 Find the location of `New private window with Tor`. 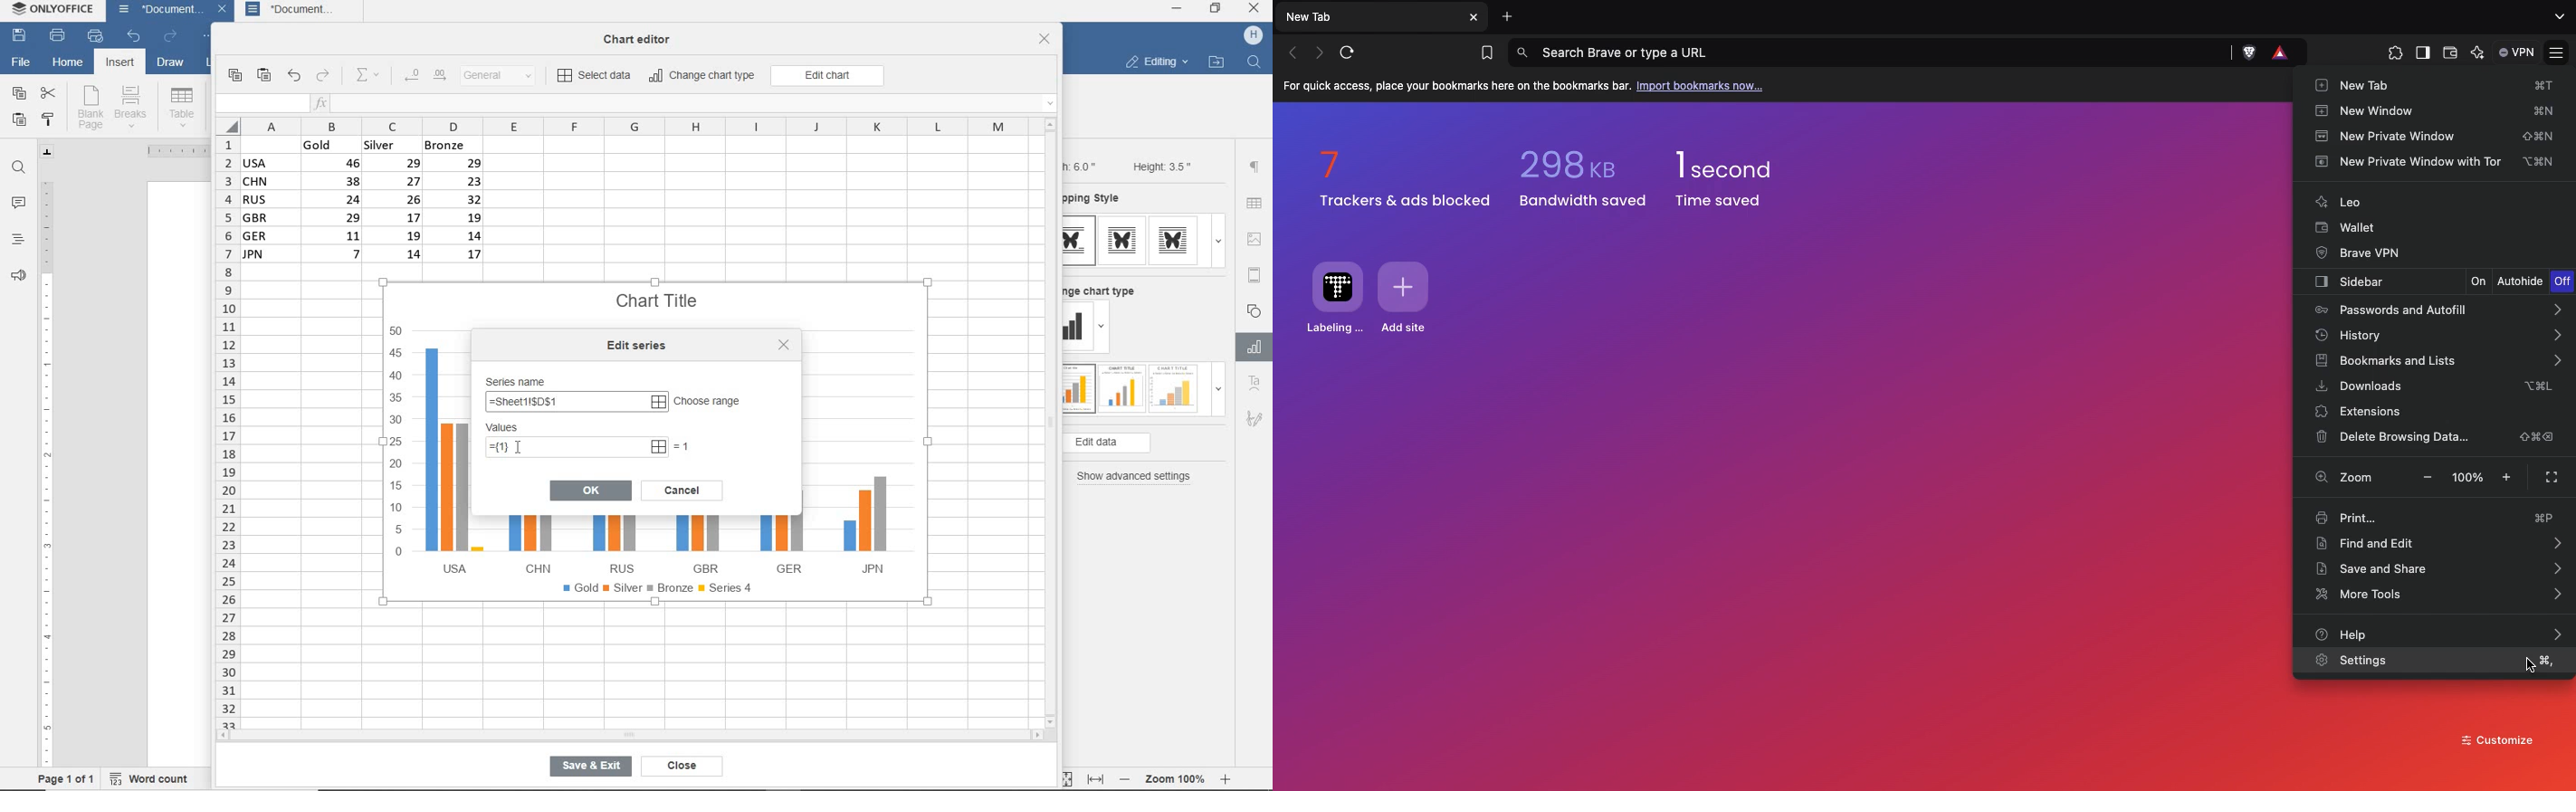

New private window with Tor is located at coordinates (2432, 160).